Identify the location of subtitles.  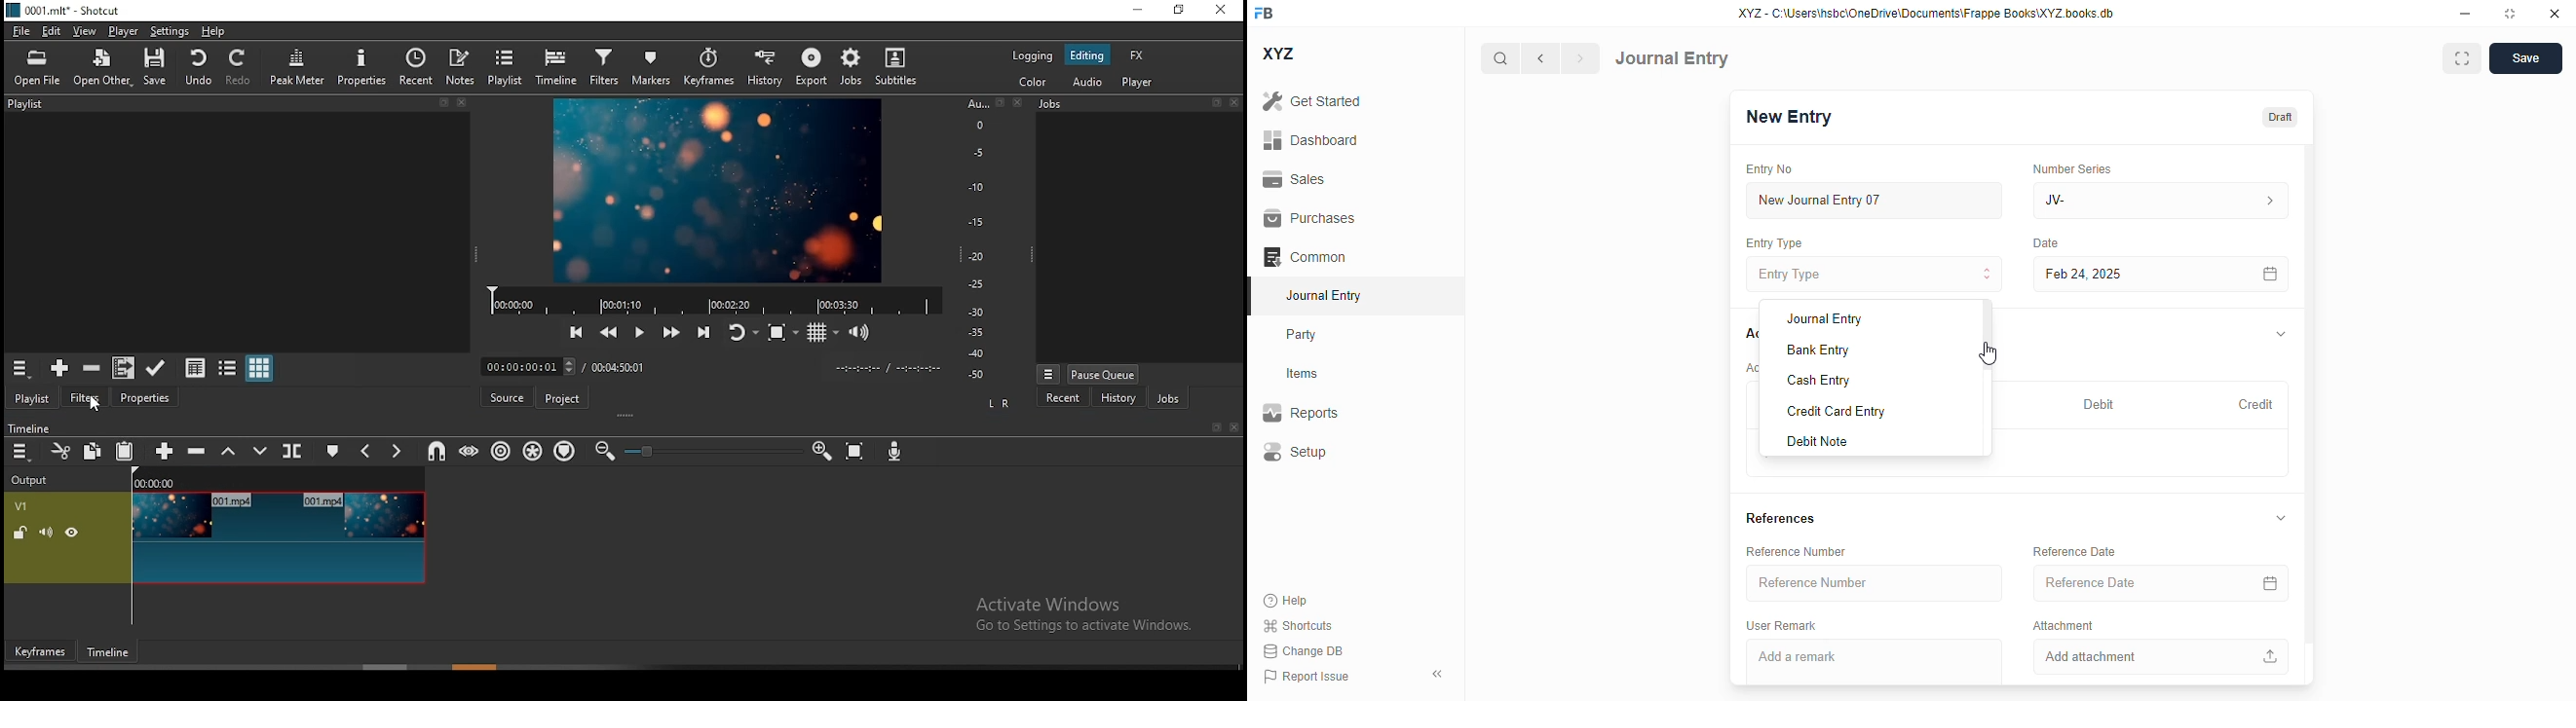
(896, 67).